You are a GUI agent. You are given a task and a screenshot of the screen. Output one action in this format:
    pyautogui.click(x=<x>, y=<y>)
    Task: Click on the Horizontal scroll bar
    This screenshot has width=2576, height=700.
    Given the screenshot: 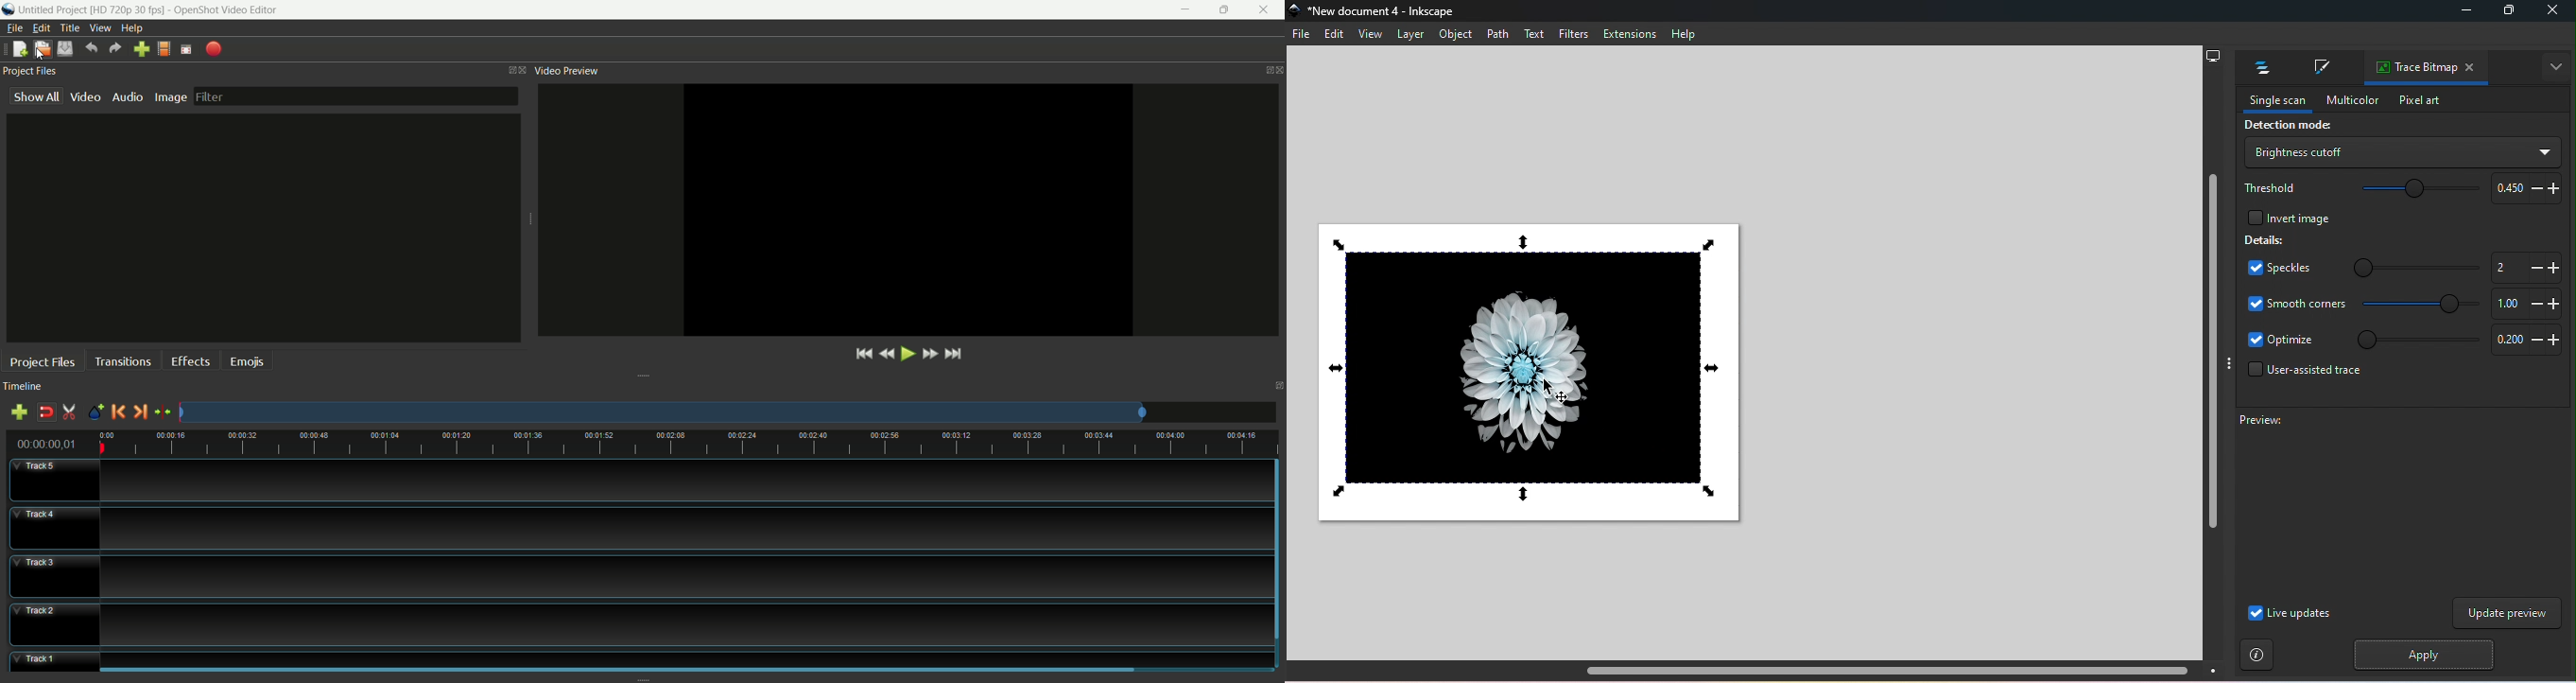 What is the action you would take?
    pyautogui.click(x=1757, y=671)
    